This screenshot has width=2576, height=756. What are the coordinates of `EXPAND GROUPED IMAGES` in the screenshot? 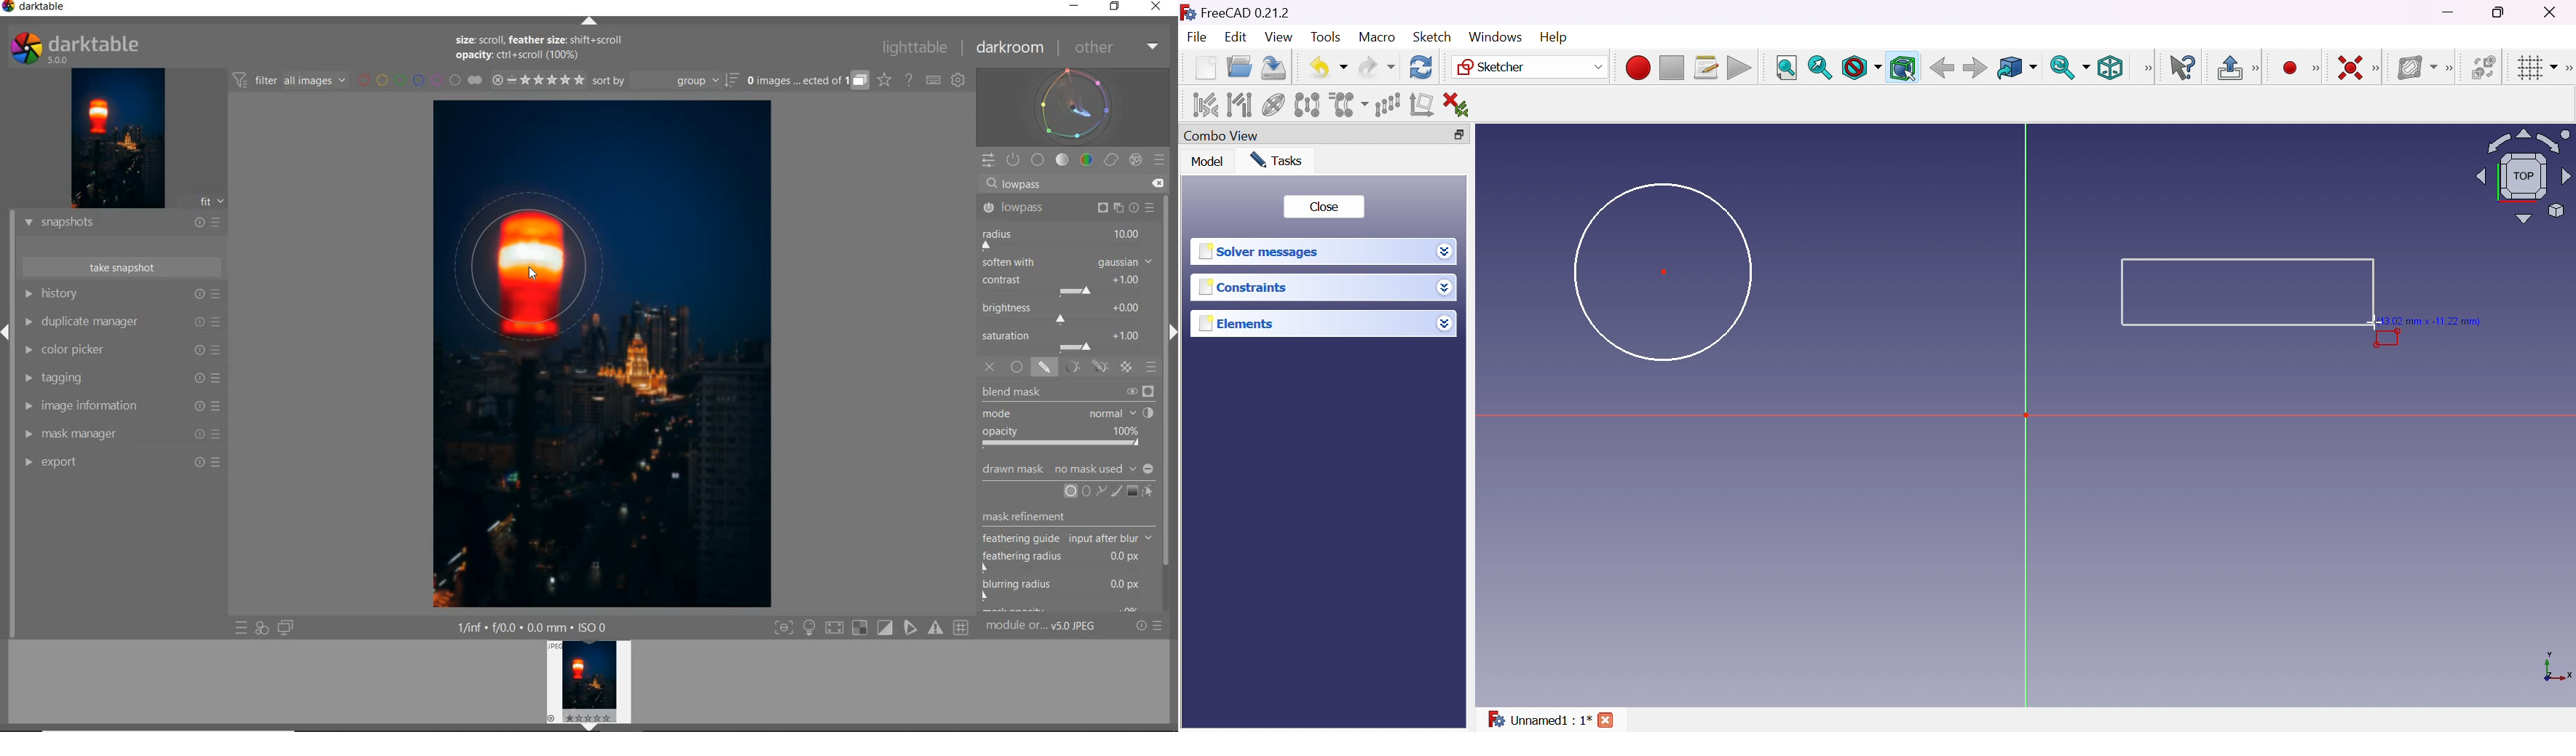 It's located at (806, 81).